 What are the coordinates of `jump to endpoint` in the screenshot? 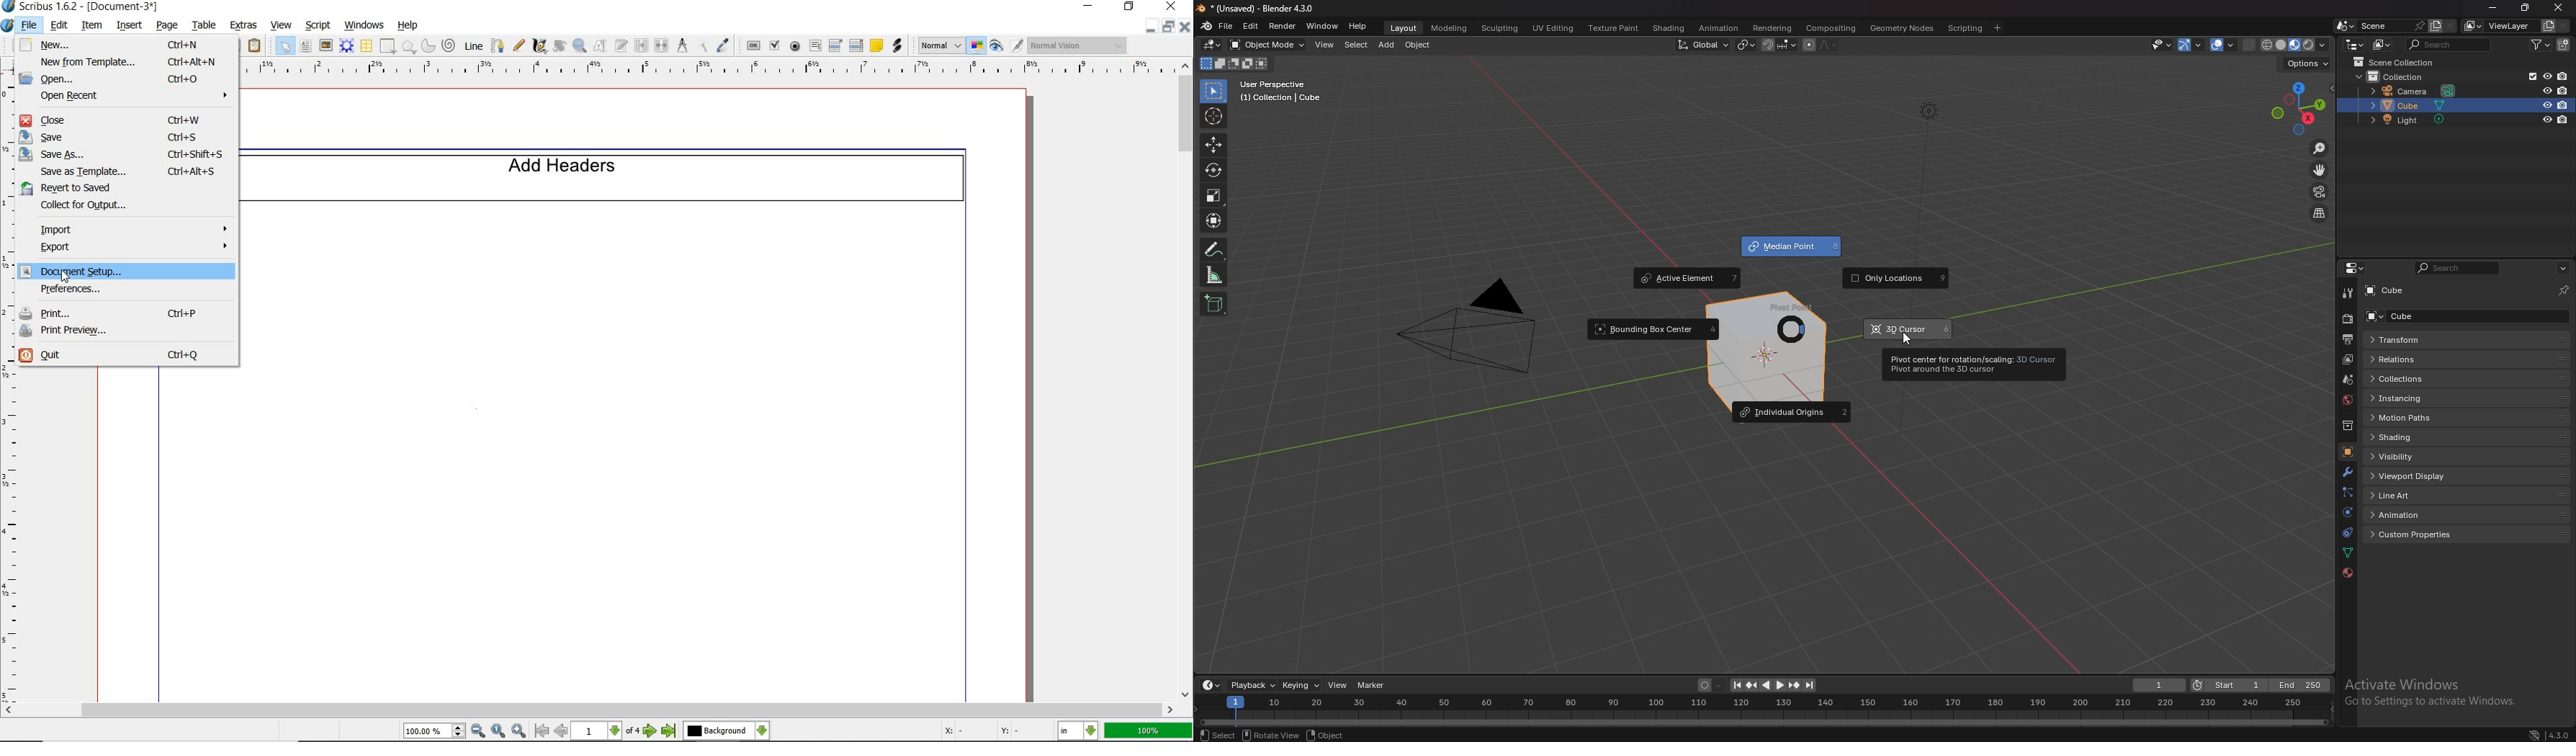 It's located at (1811, 685).